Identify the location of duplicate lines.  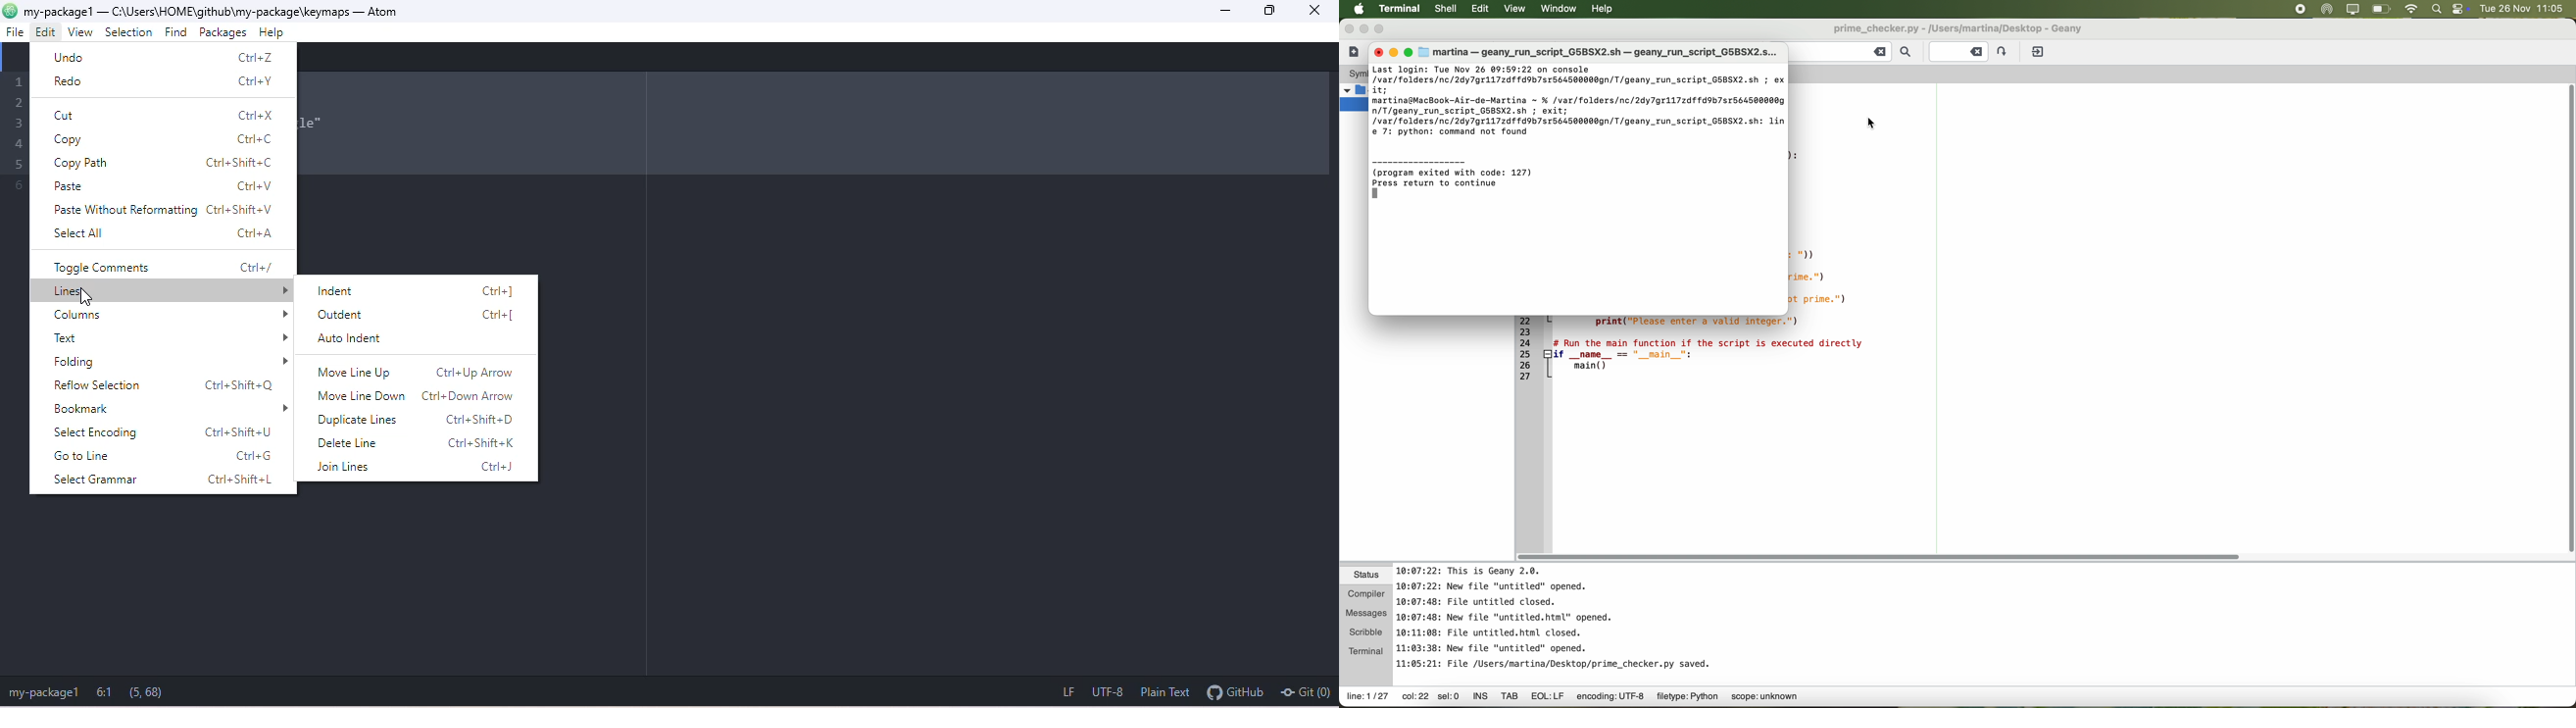
(420, 420).